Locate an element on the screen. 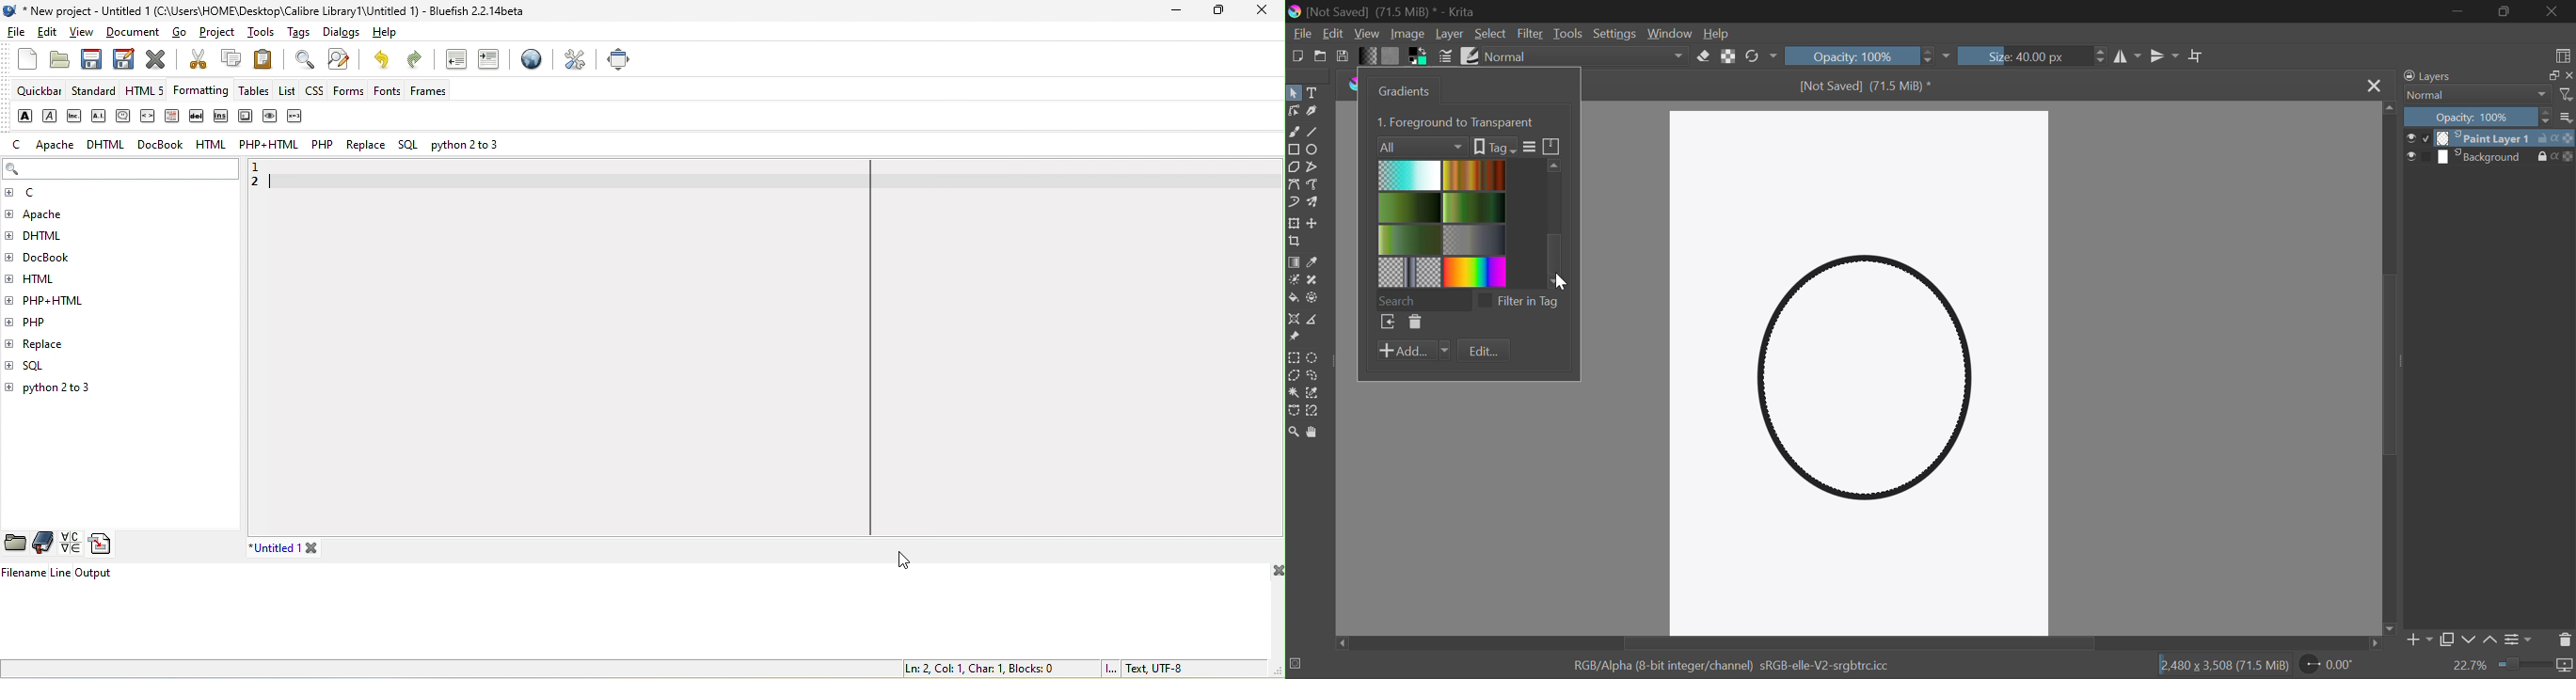 The width and height of the screenshot is (2576, 700). Edit is located at coordinates (1332, 32).